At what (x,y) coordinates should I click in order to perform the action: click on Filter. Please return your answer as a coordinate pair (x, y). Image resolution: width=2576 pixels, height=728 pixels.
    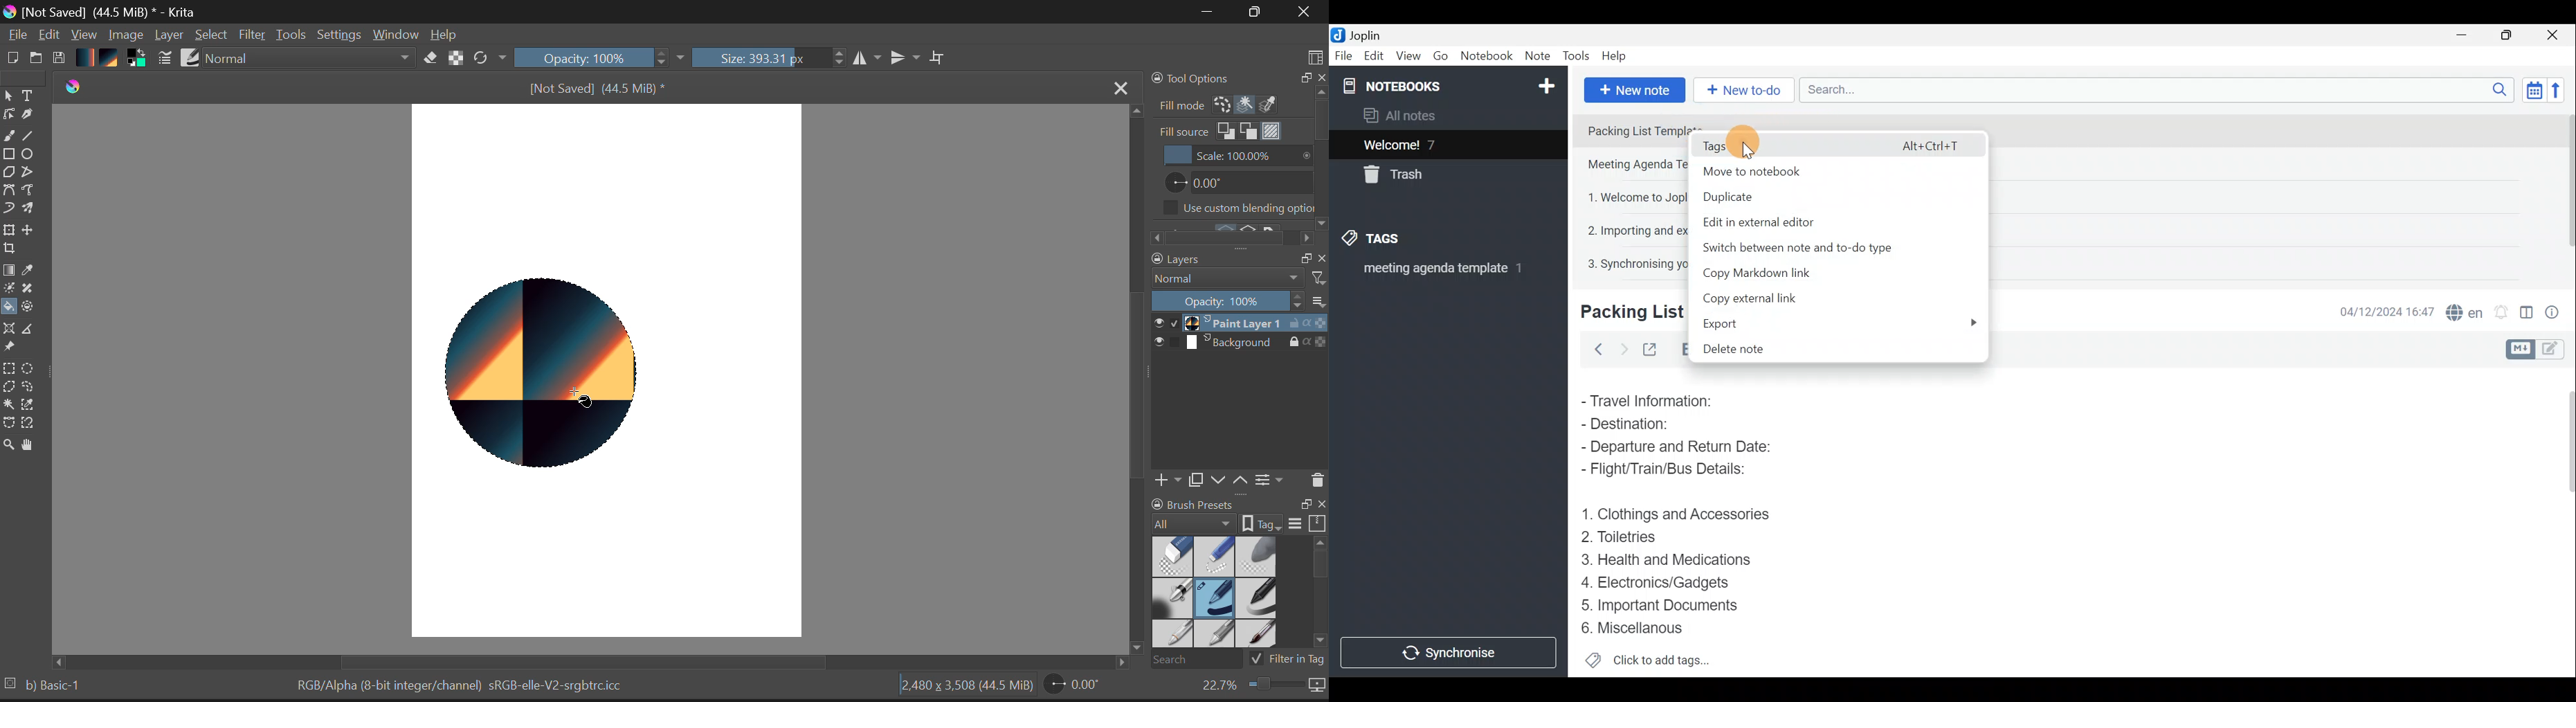
    Looking at the image, I should click on (253, 35).